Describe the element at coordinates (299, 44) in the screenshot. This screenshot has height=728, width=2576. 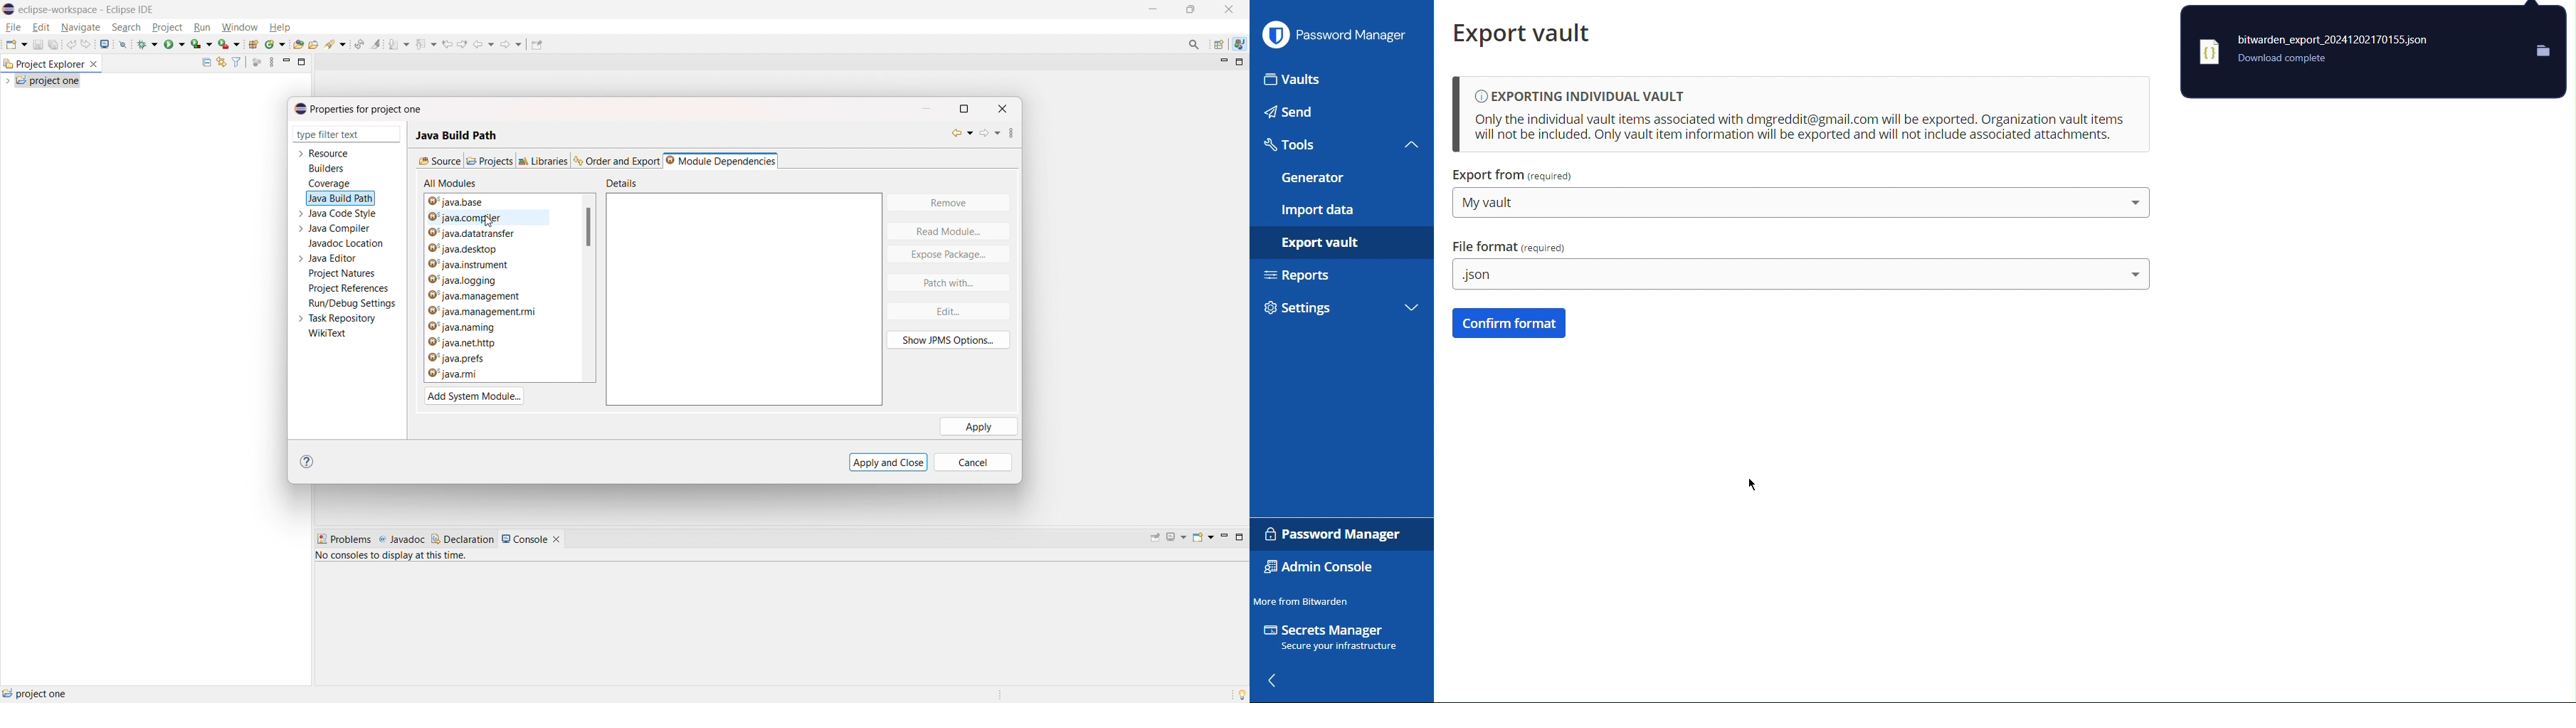
I see `open type` at that location.